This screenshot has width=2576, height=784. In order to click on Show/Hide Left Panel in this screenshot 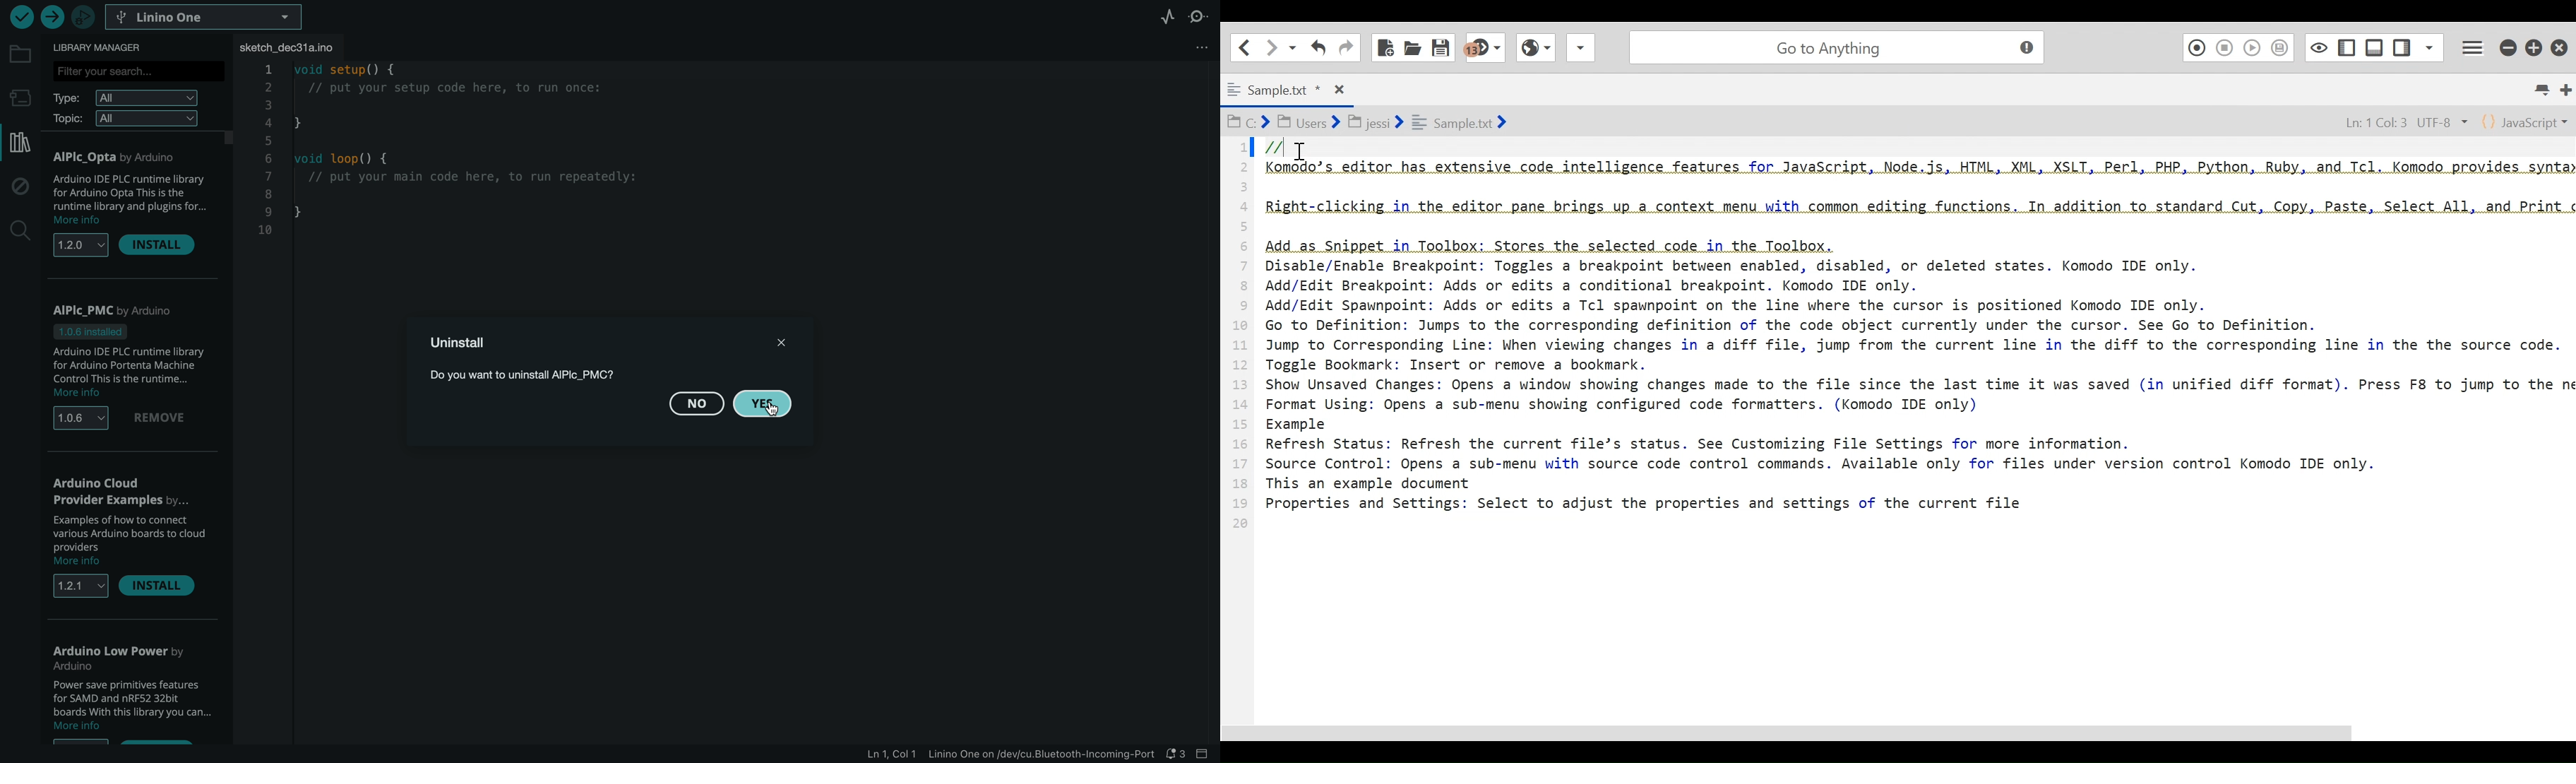, I will do `click(2403, 45)`.